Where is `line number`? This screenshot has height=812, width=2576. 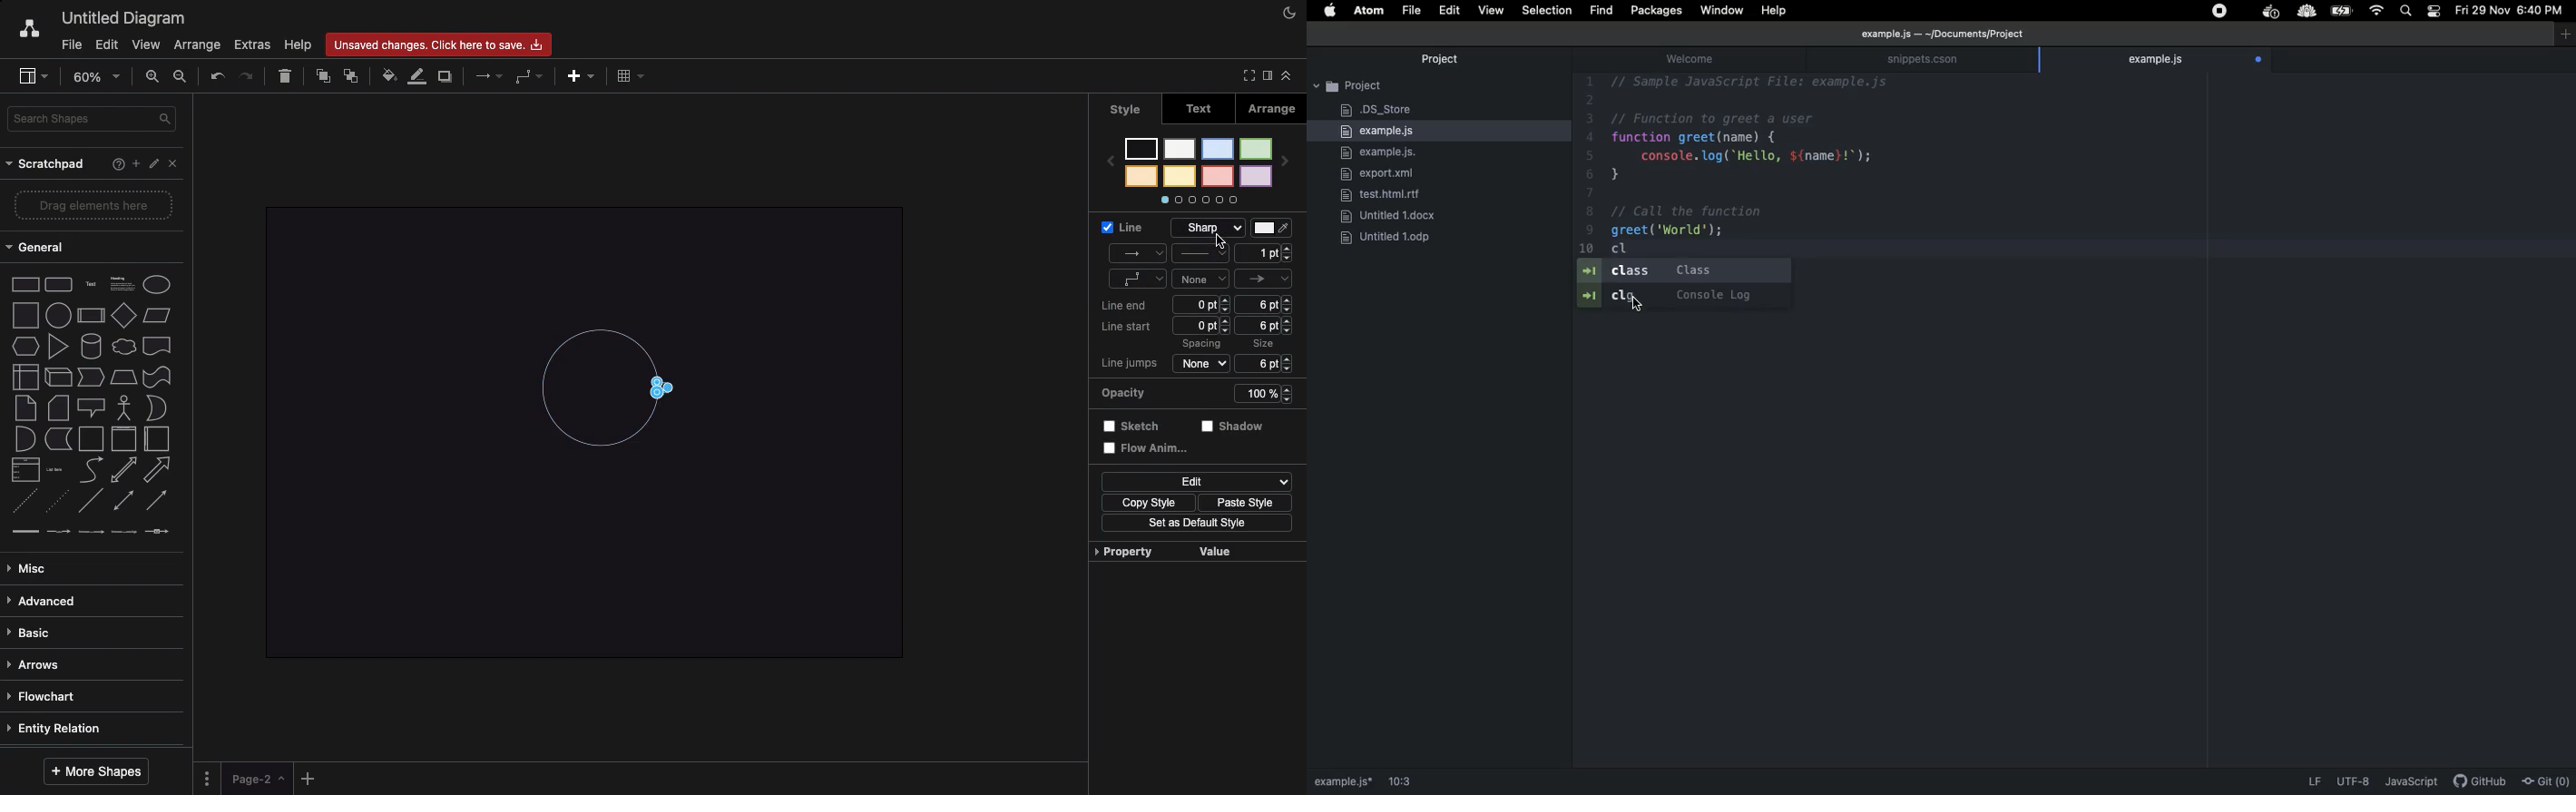 line number is located at coordinates (1587, 165).